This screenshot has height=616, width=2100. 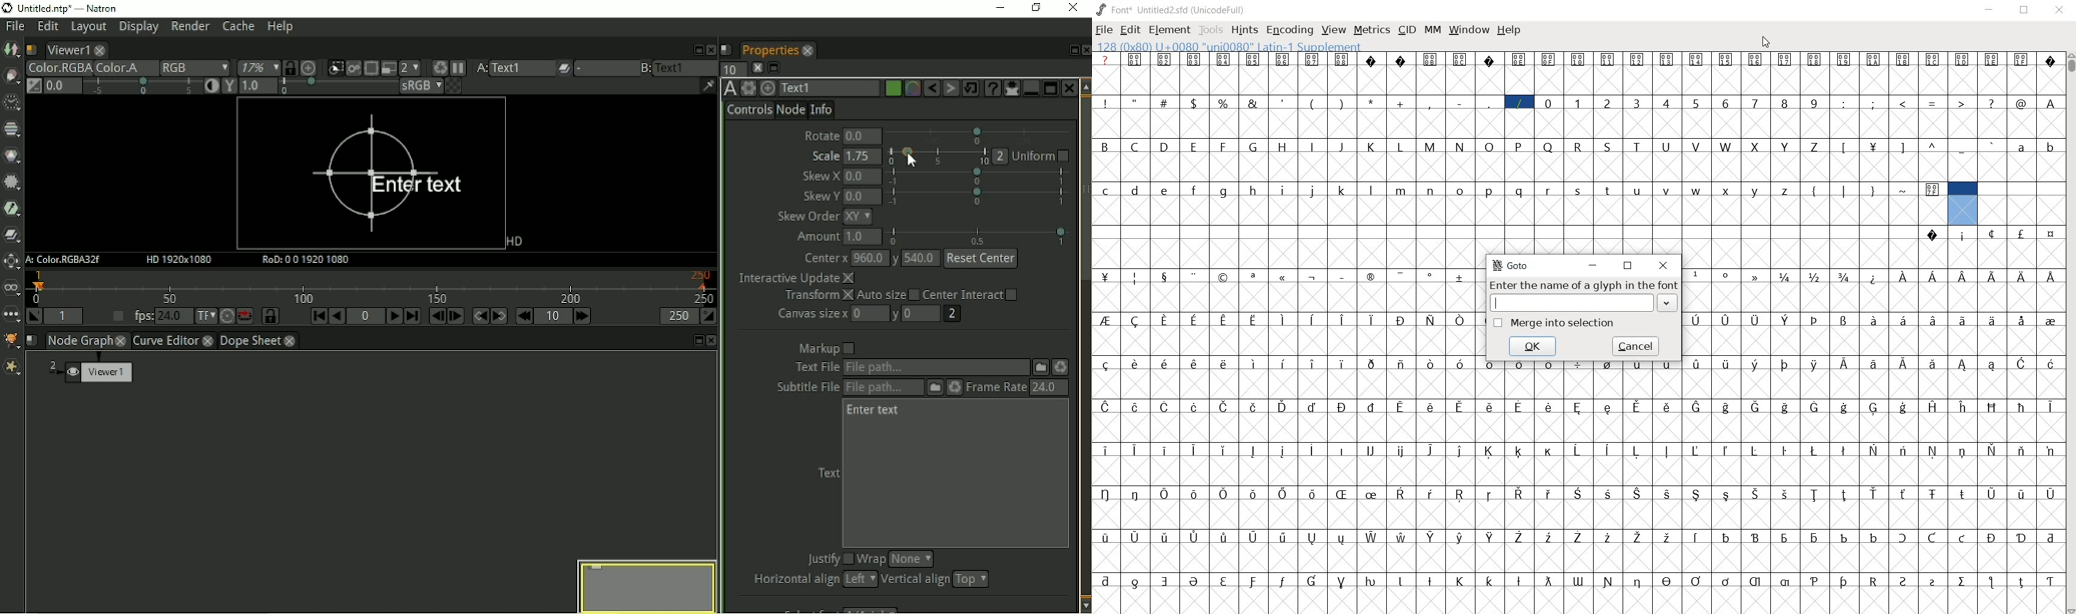 What do you see at coordinates (1608, 494) in the screenshot?
I see `Symbol` at bounding box center [1608, 494].